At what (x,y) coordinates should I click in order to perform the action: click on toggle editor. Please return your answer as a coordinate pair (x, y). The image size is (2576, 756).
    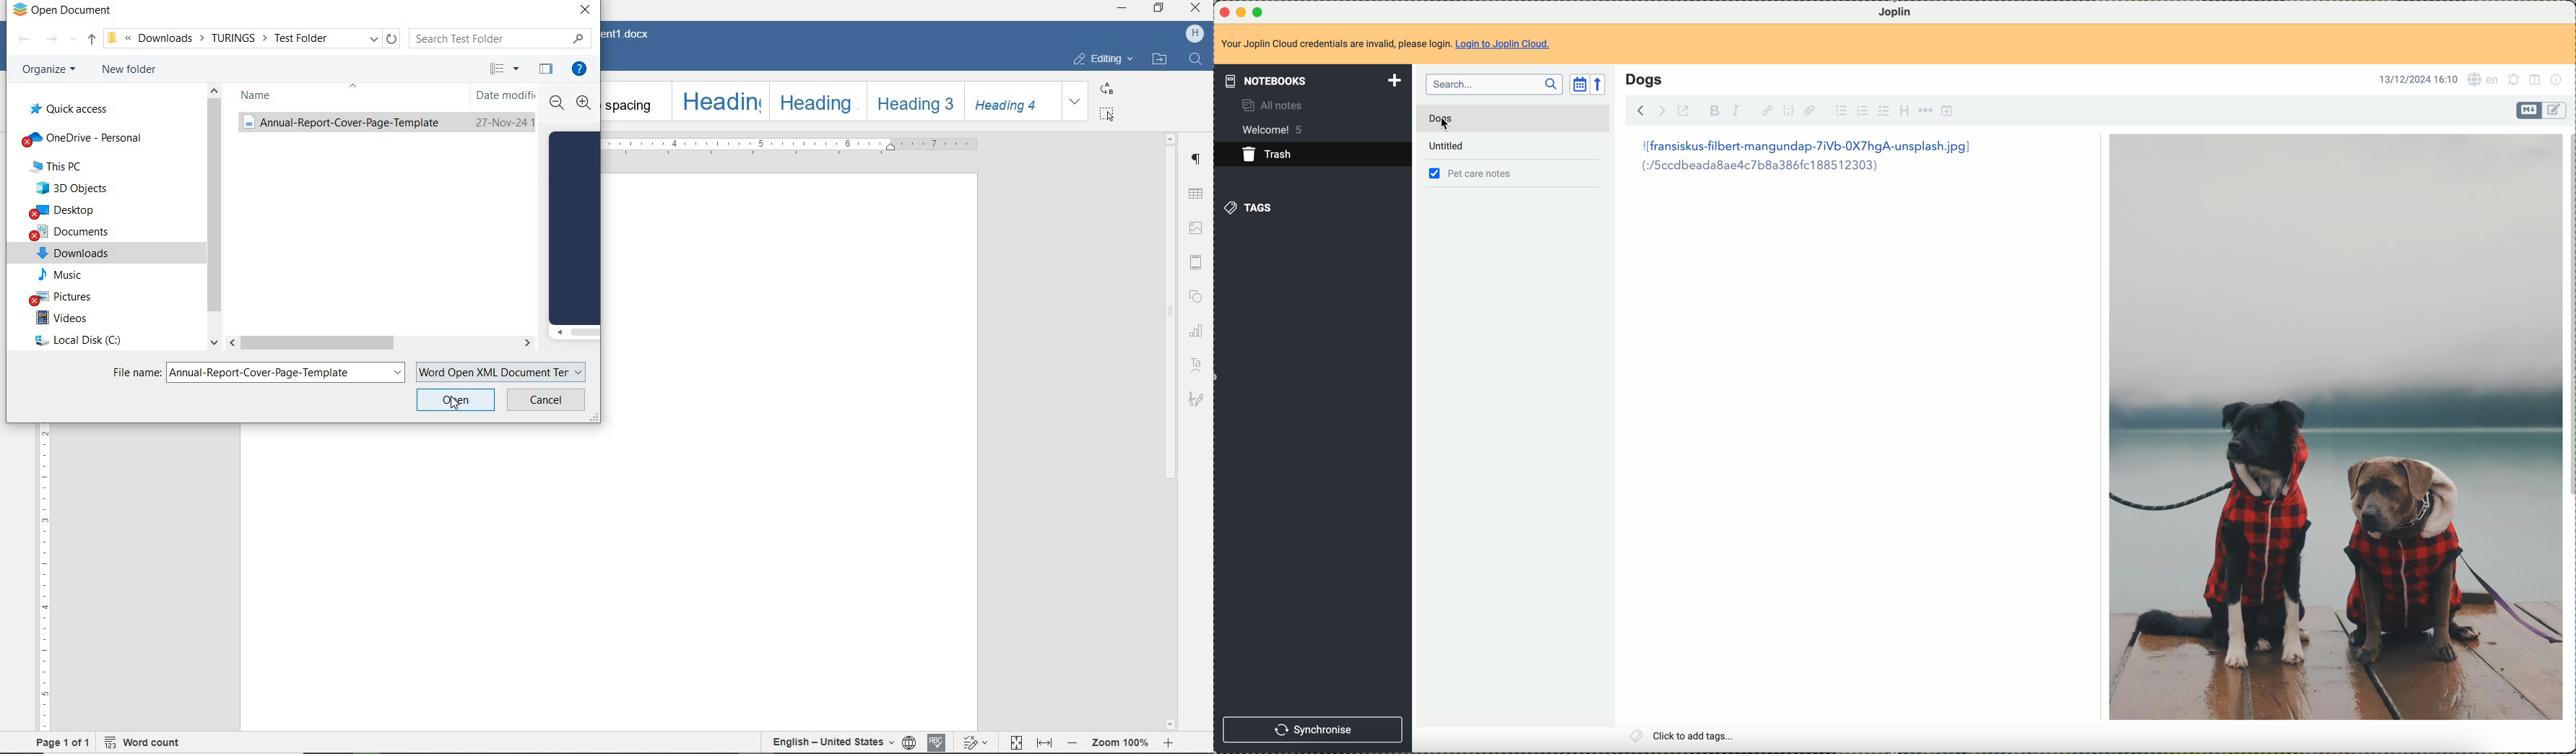
    Looking at the image, I should click on (2556, 109).